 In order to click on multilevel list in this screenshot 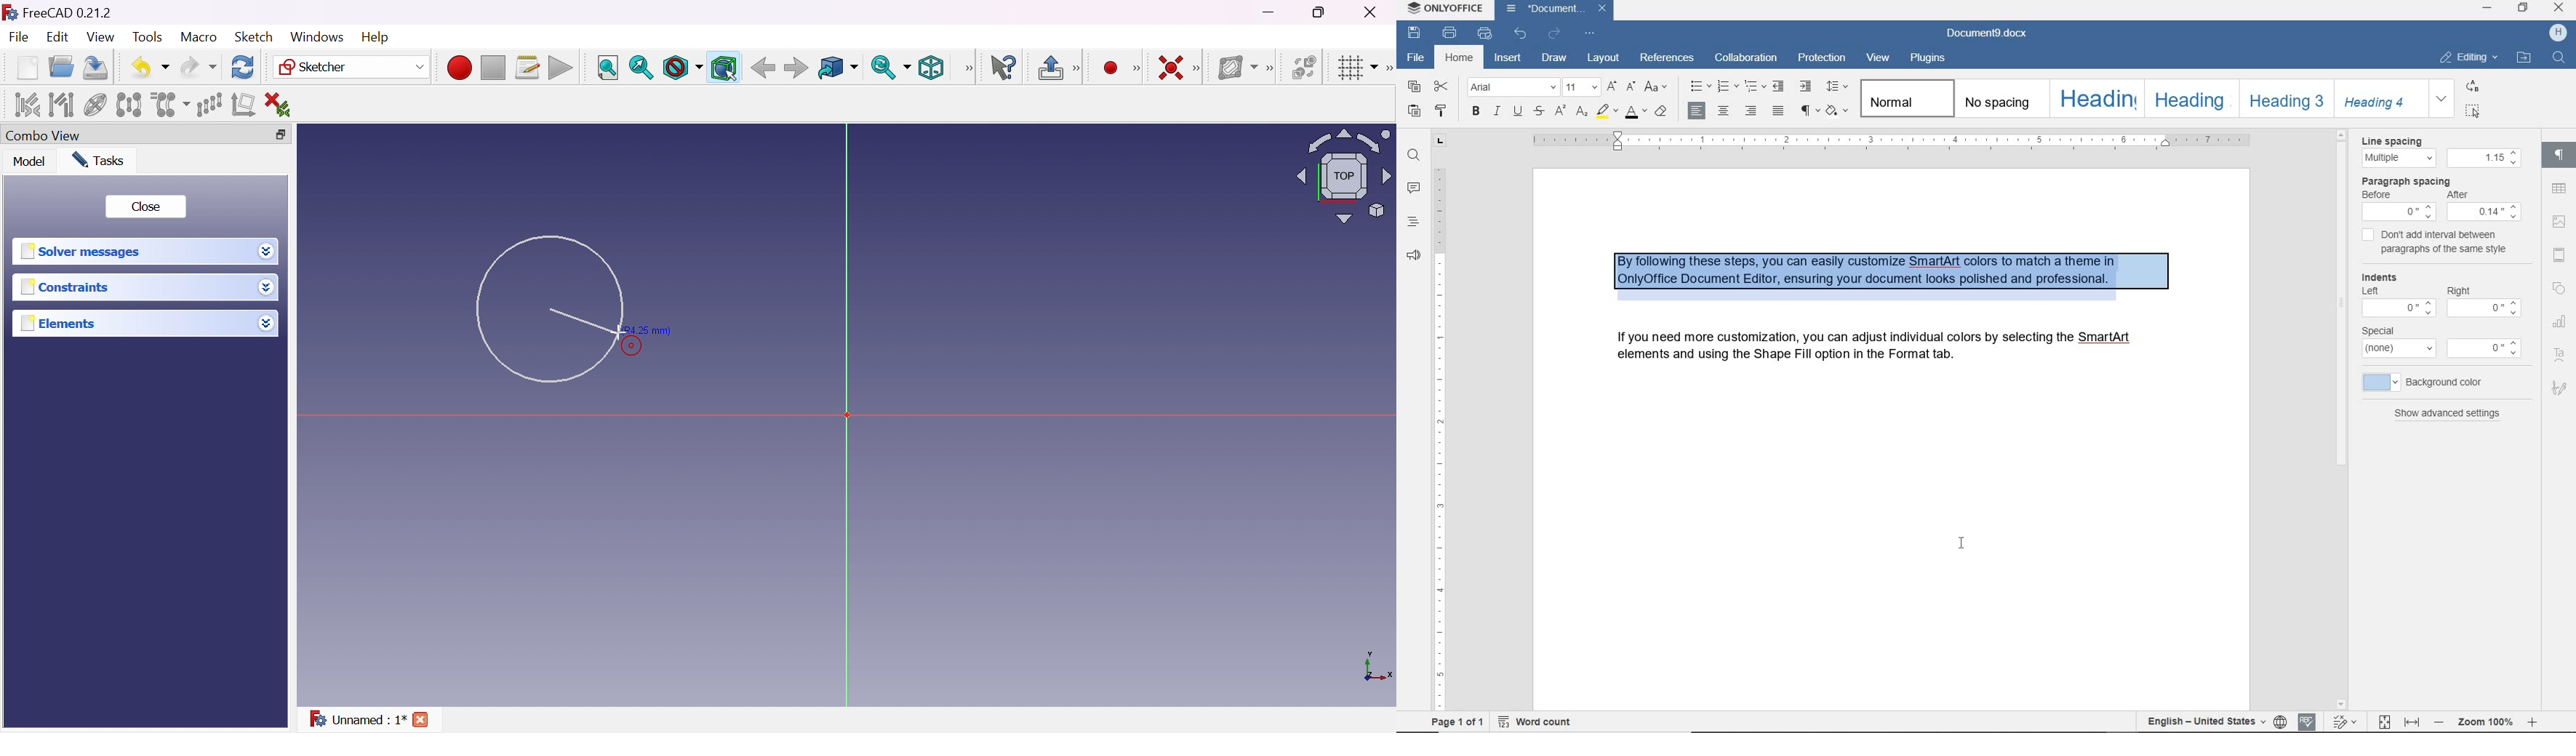, I will do `click(1753, 88)`.